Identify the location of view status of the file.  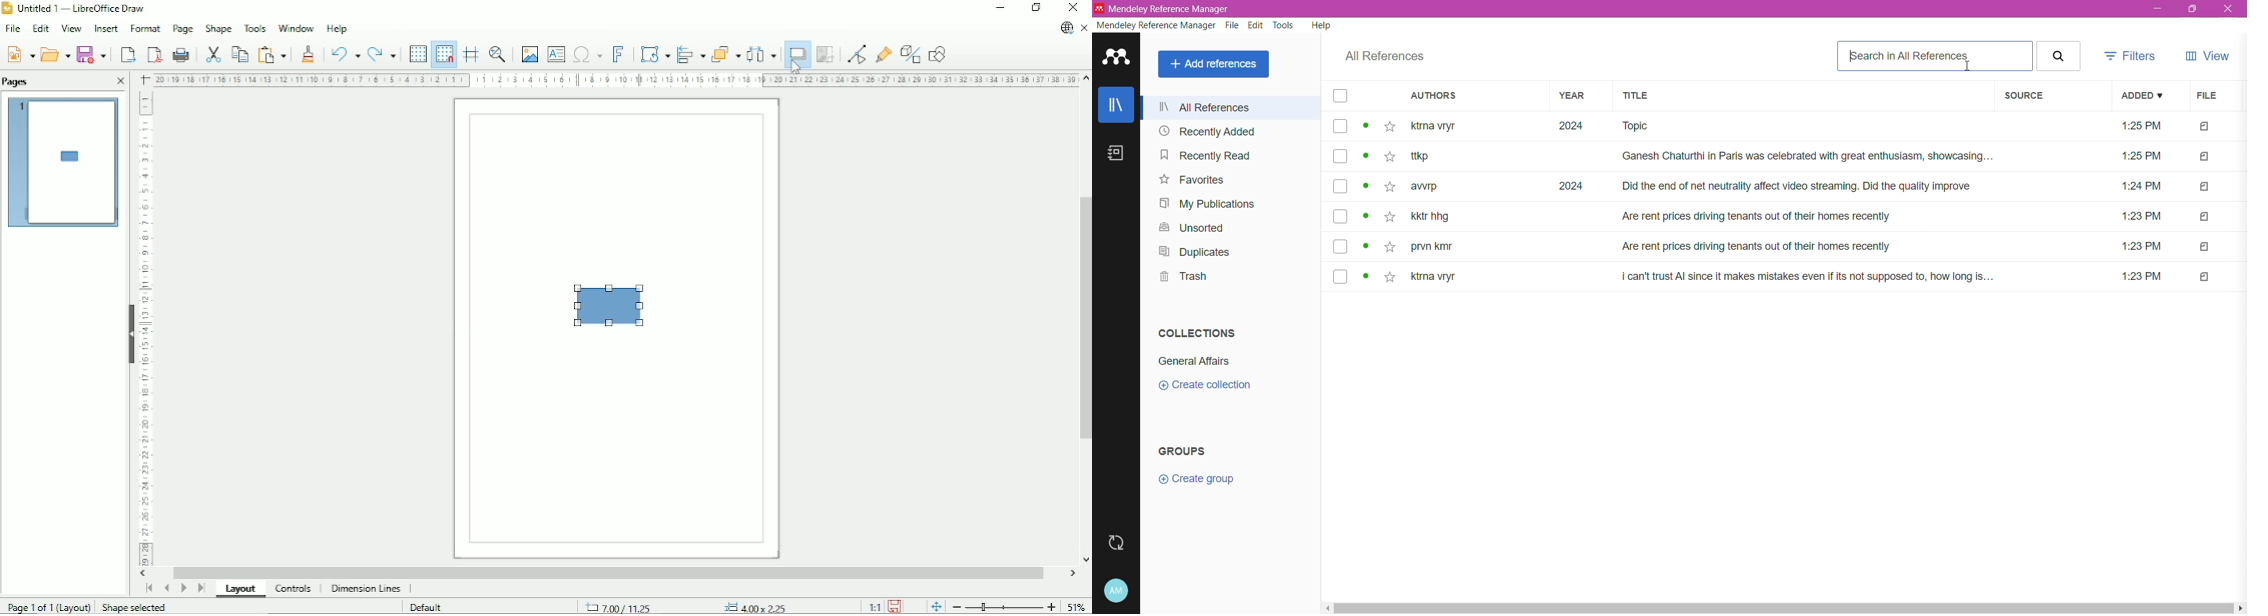
(1366, 187).